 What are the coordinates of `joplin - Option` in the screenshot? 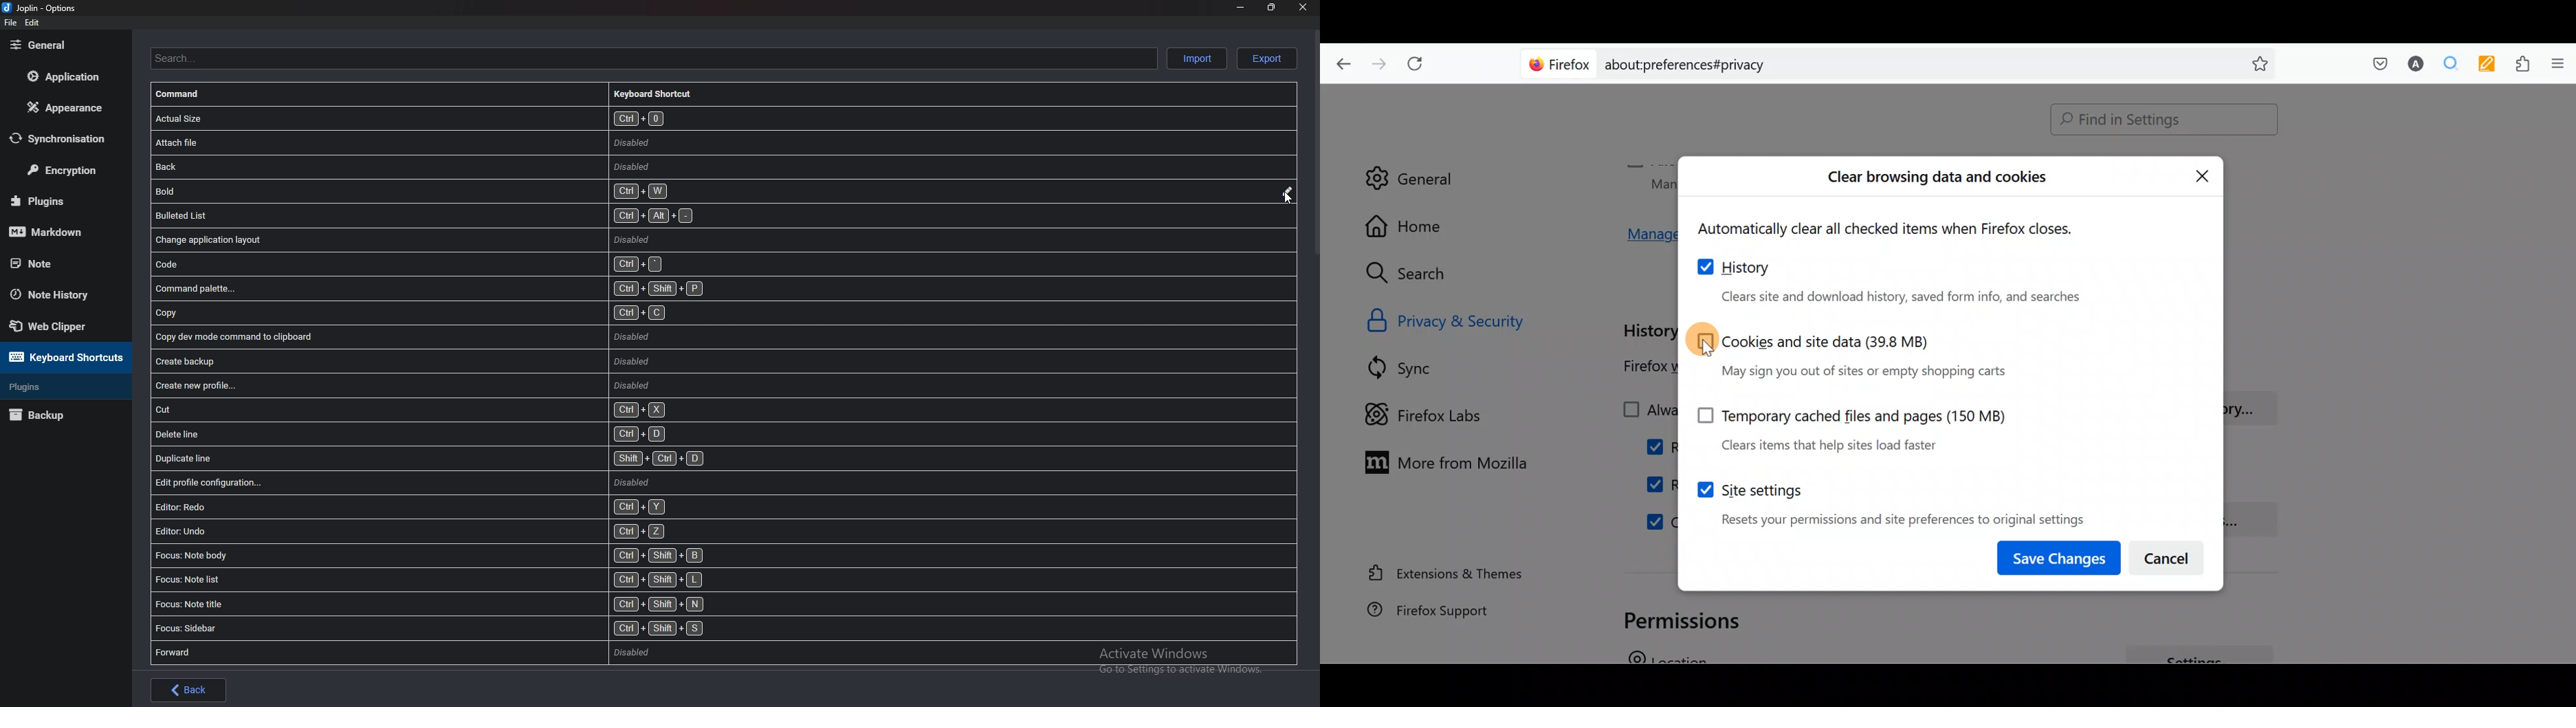 It's located at (41, 8).